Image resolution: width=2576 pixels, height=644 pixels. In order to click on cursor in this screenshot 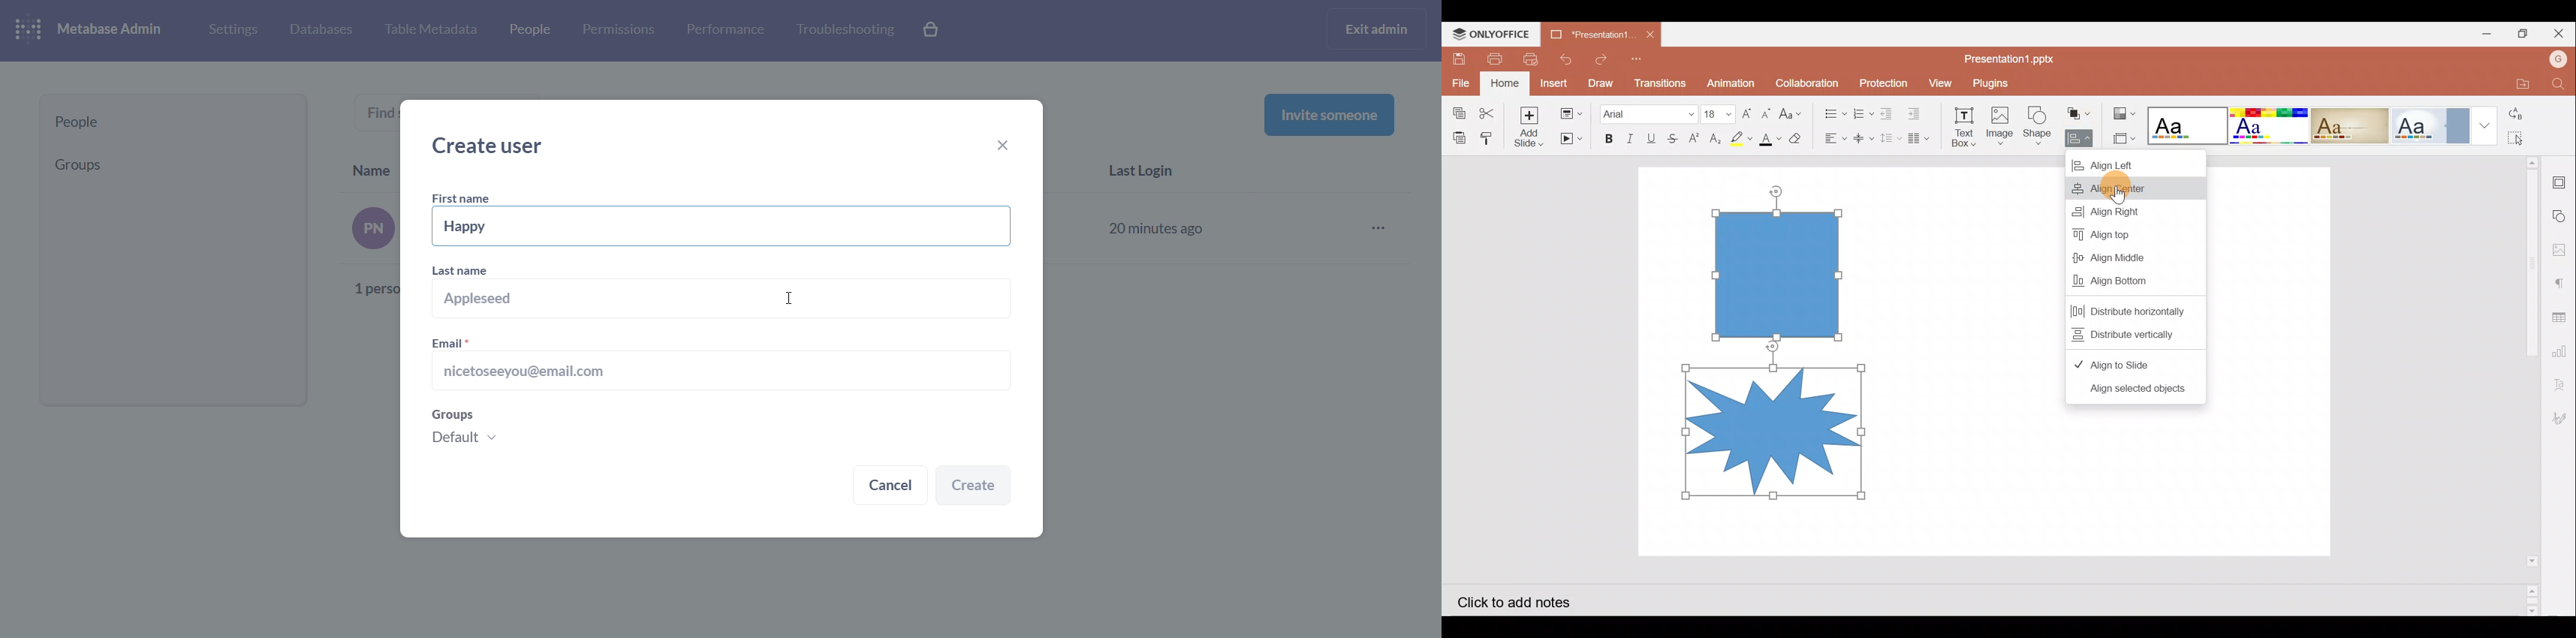, I will do `click(786, 299)`.